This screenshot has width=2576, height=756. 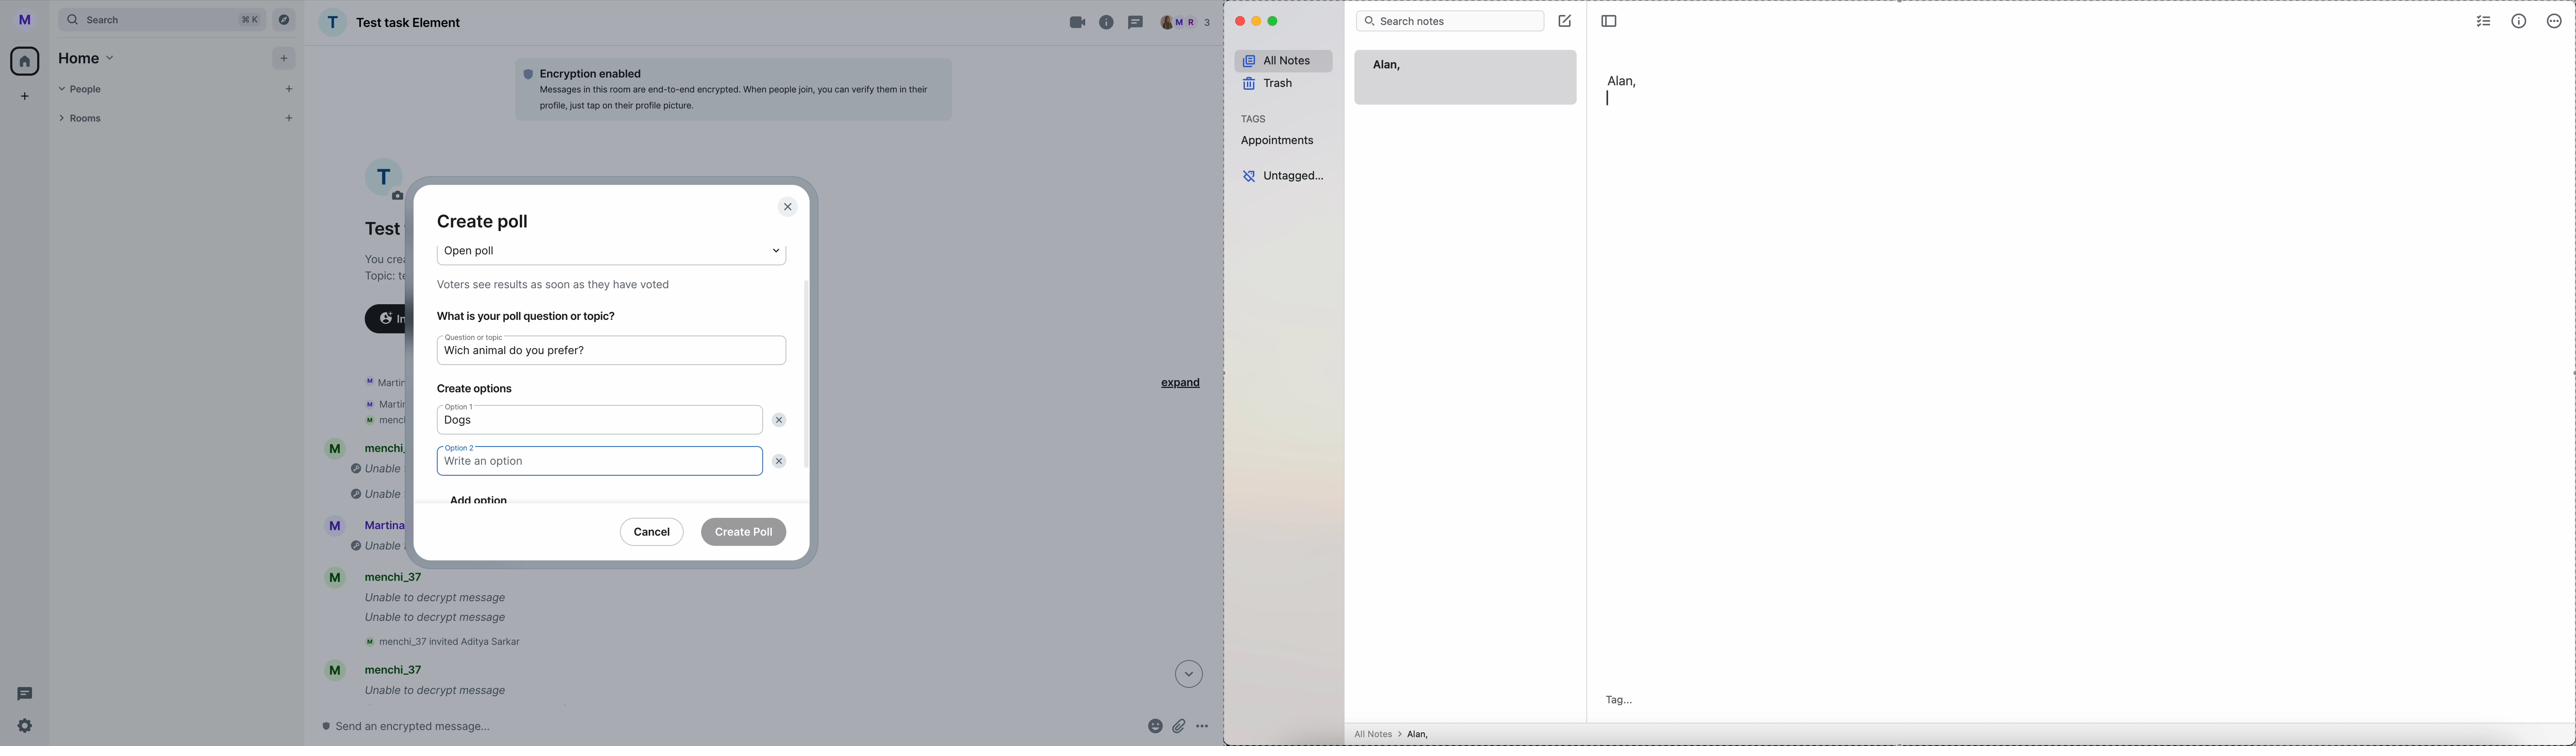 What do you see at coordinates (745, 531) in the screenshot?
I see `create poll button` at bounding box center [745, 531].